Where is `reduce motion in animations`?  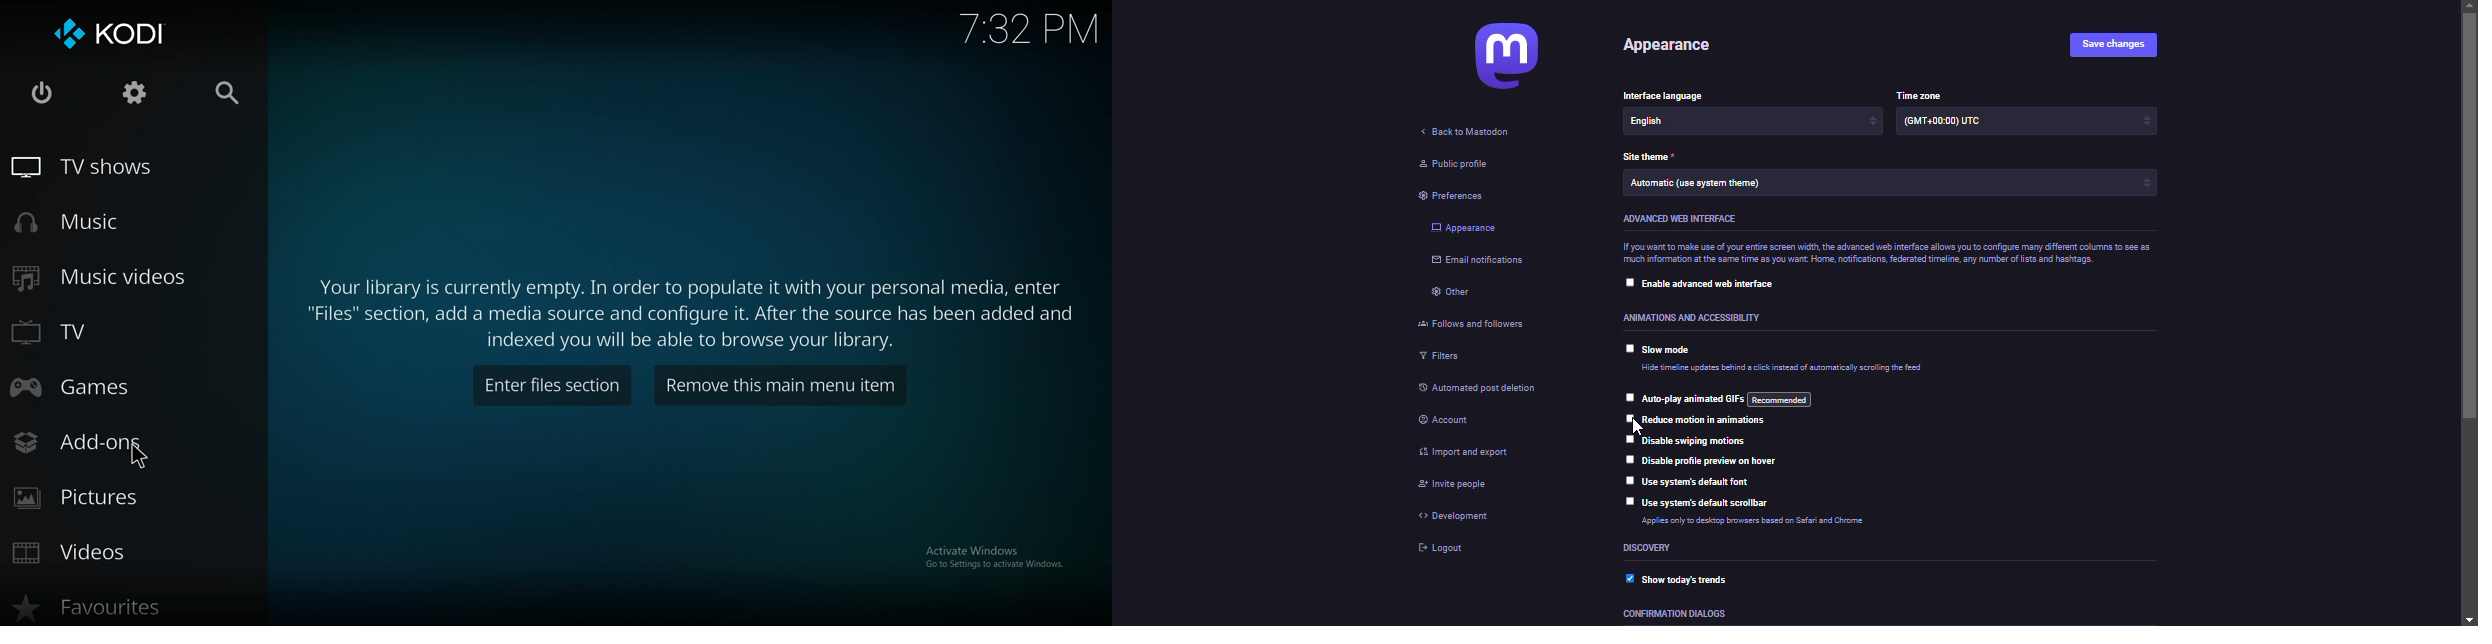
reduce motion in animations is located at coordinates (1709, 421).